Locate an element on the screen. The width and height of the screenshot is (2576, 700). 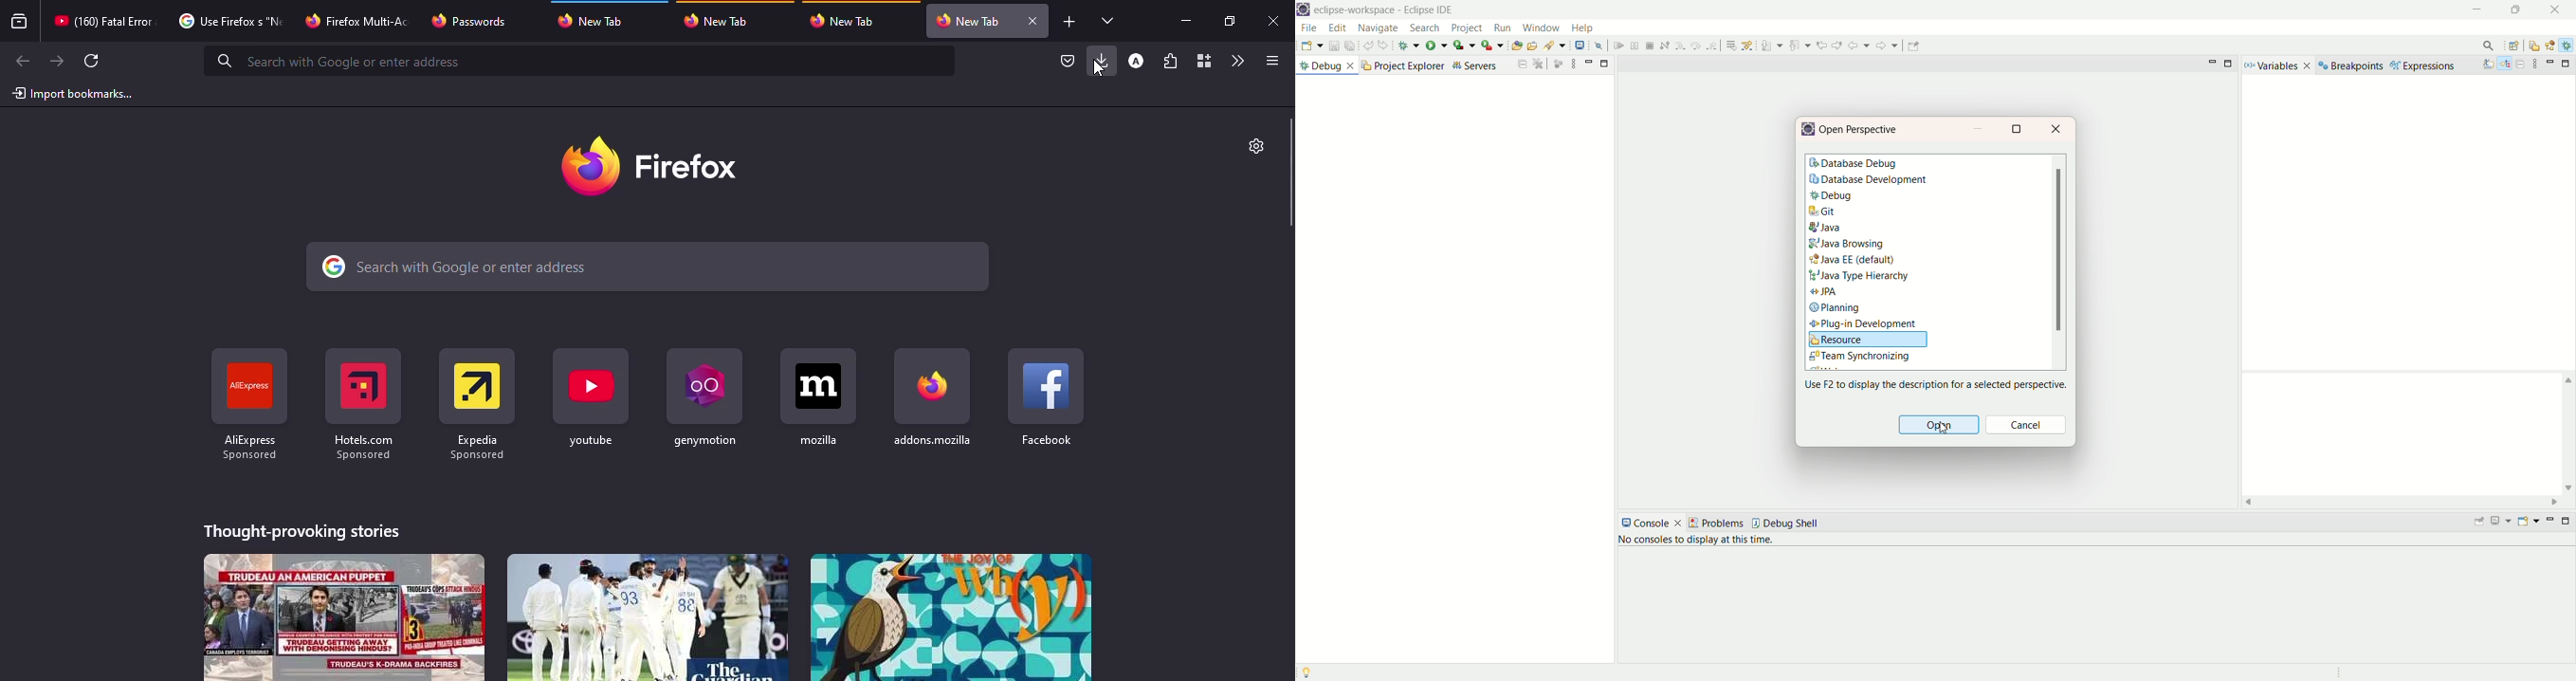
close is located at coordinates (2555, 9).